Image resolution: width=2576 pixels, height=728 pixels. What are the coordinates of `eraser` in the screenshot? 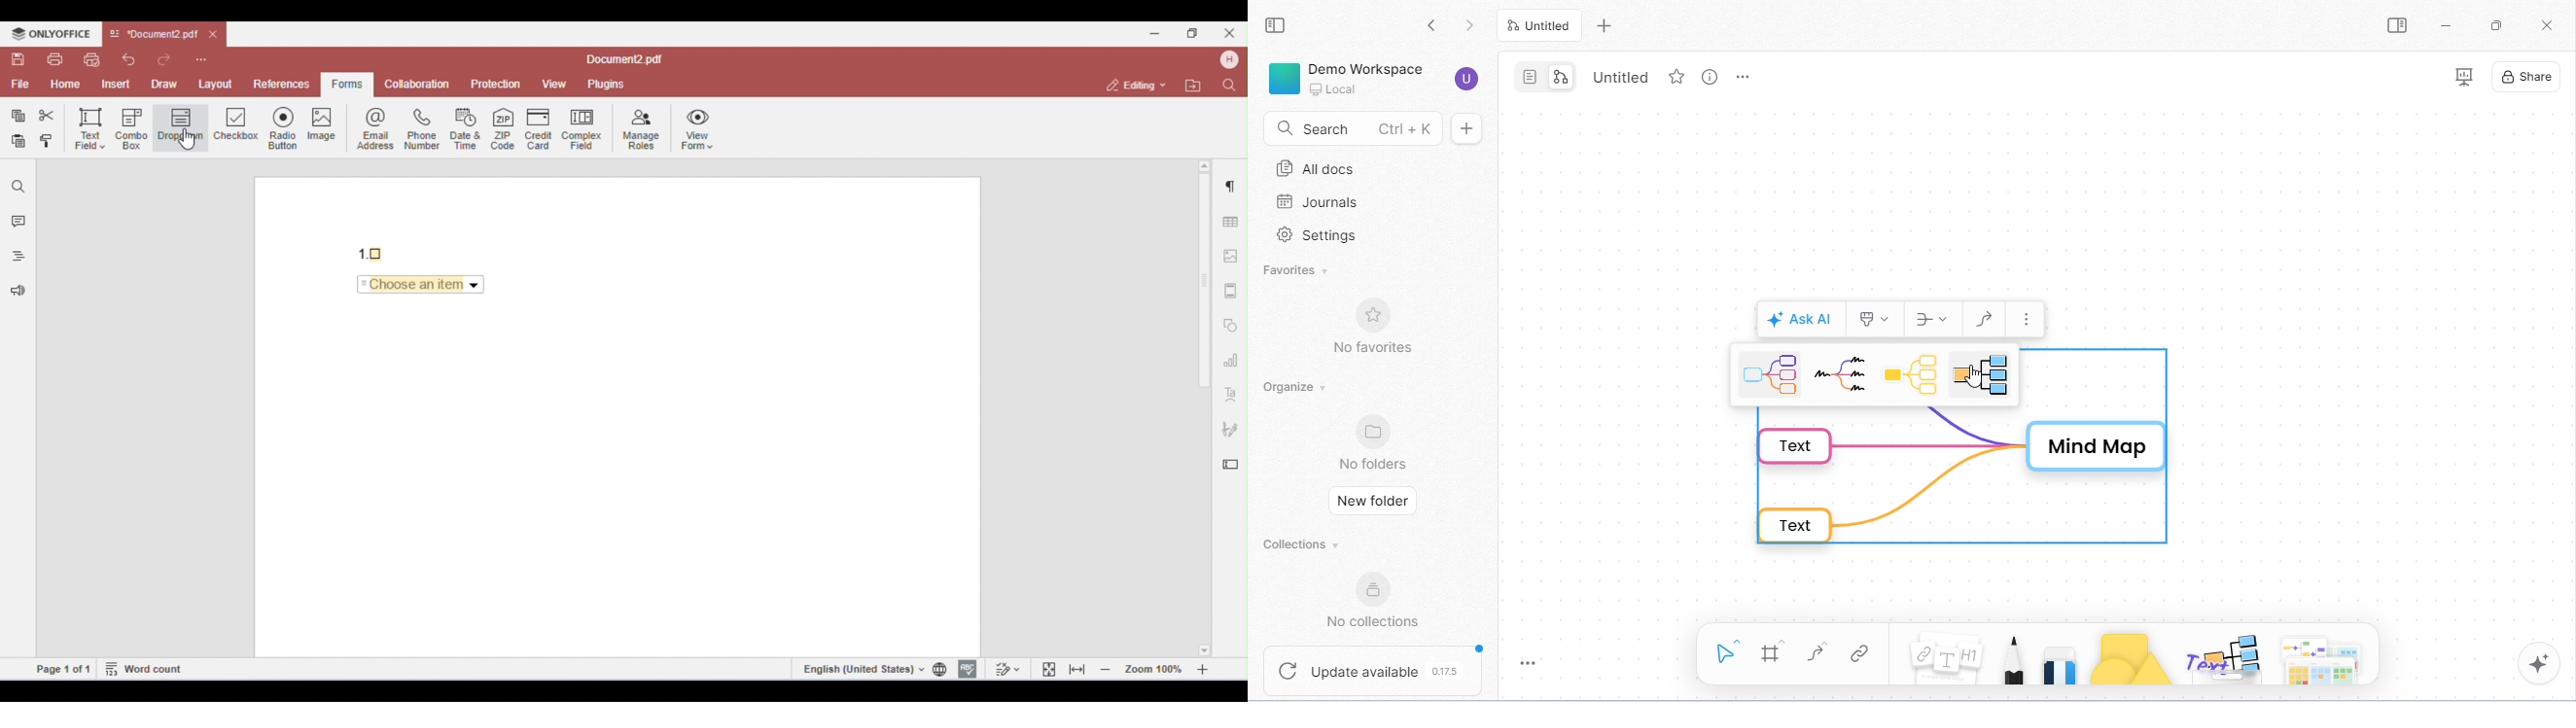 It's located at (2061, 663).